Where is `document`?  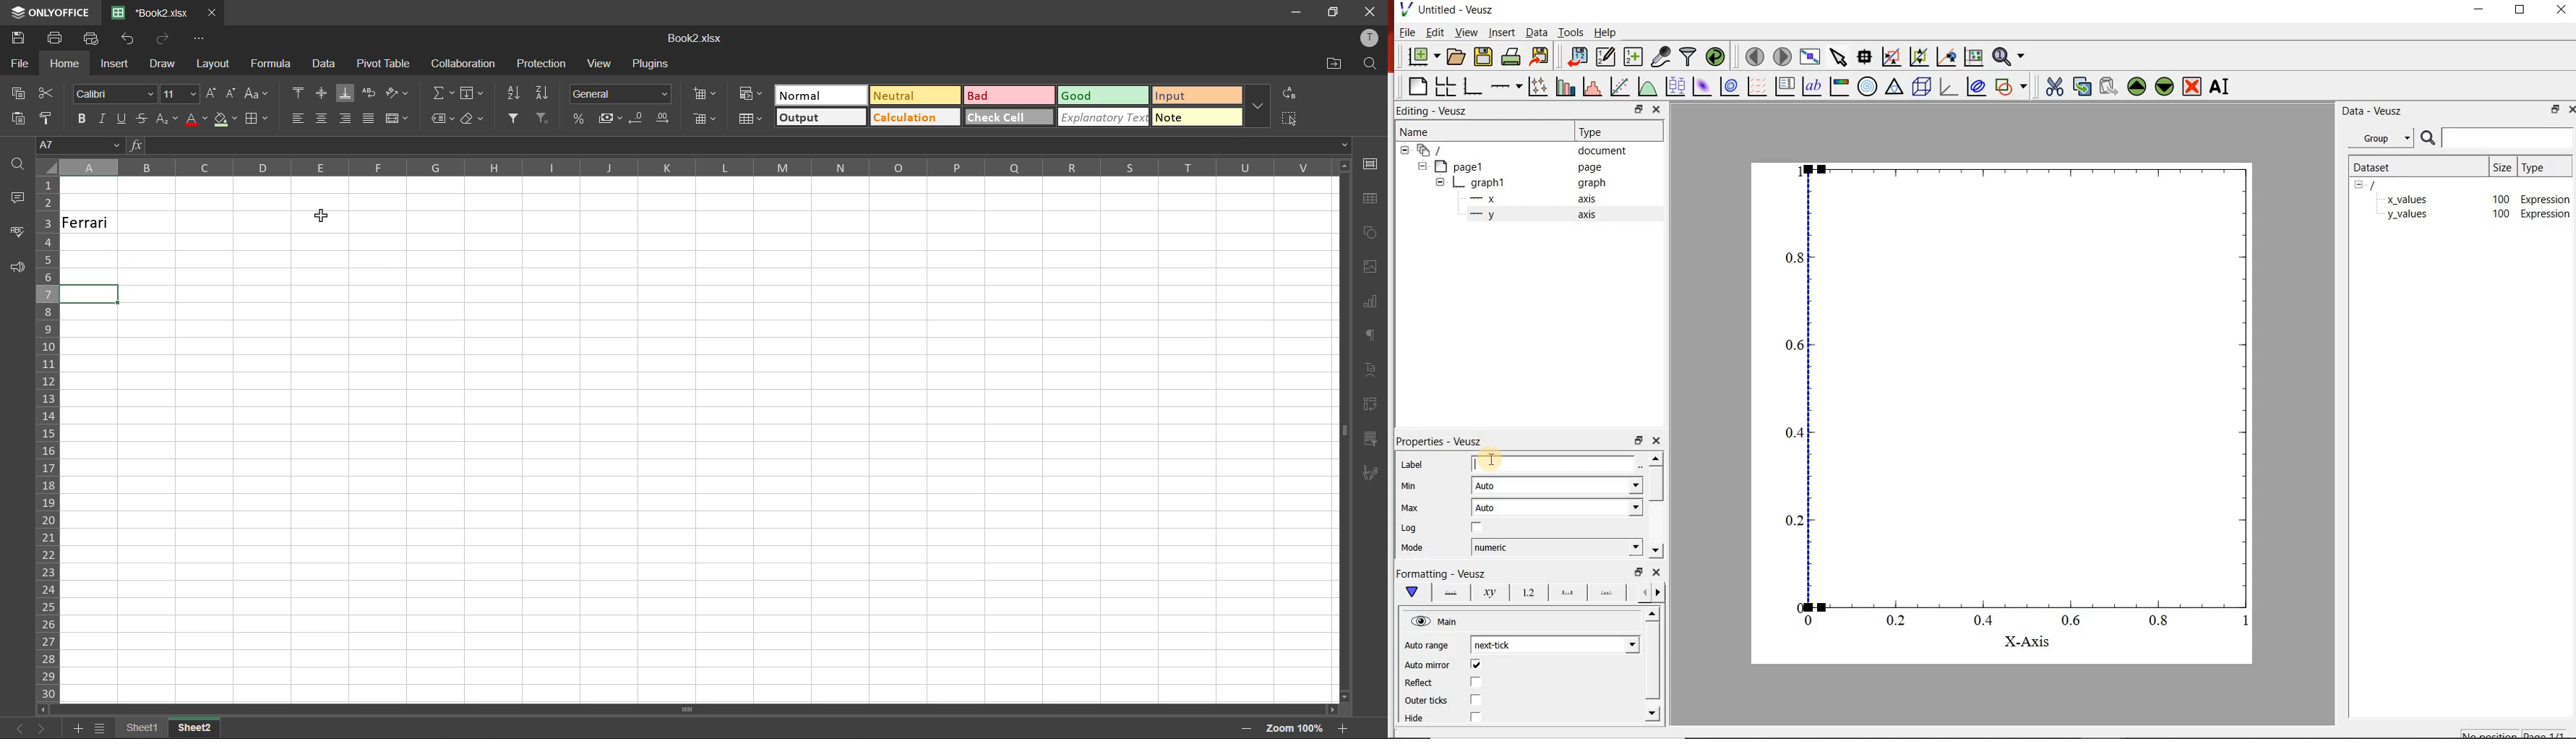
document is located at coordinates (1601, 151).